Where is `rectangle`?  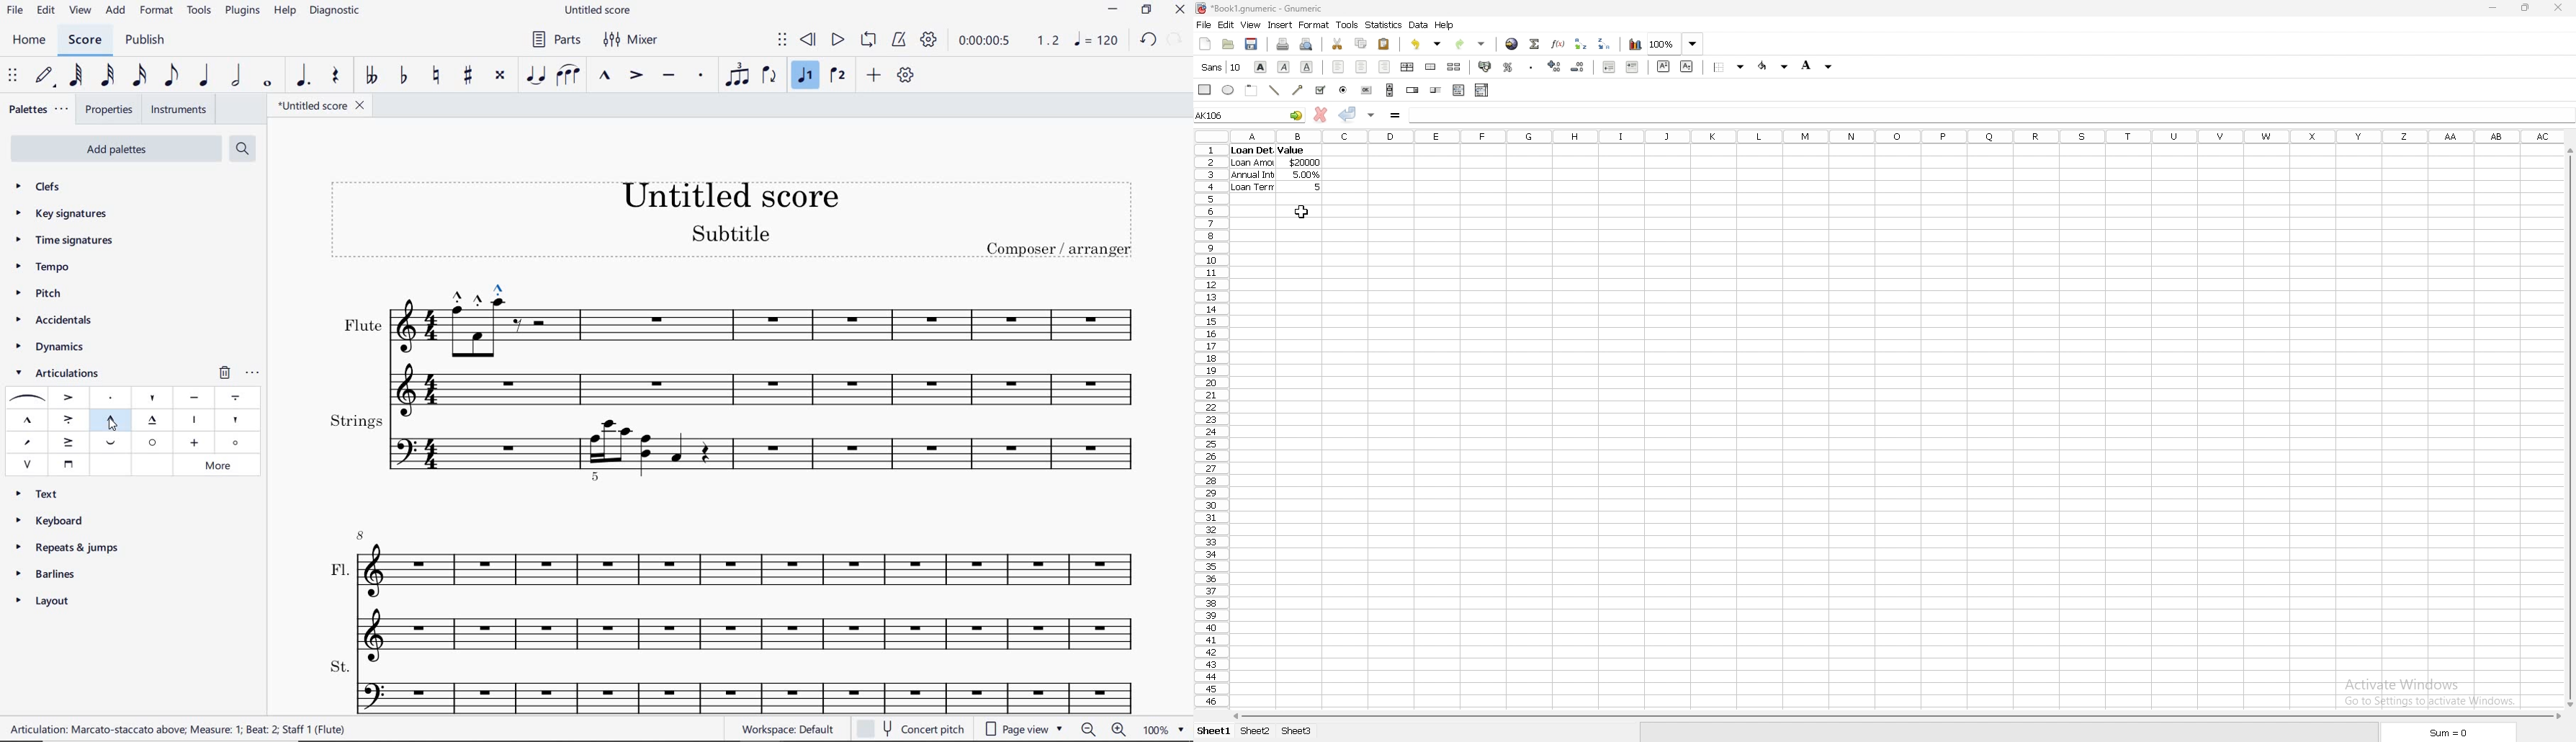
rectangle is located at coordinates (1205, 89).